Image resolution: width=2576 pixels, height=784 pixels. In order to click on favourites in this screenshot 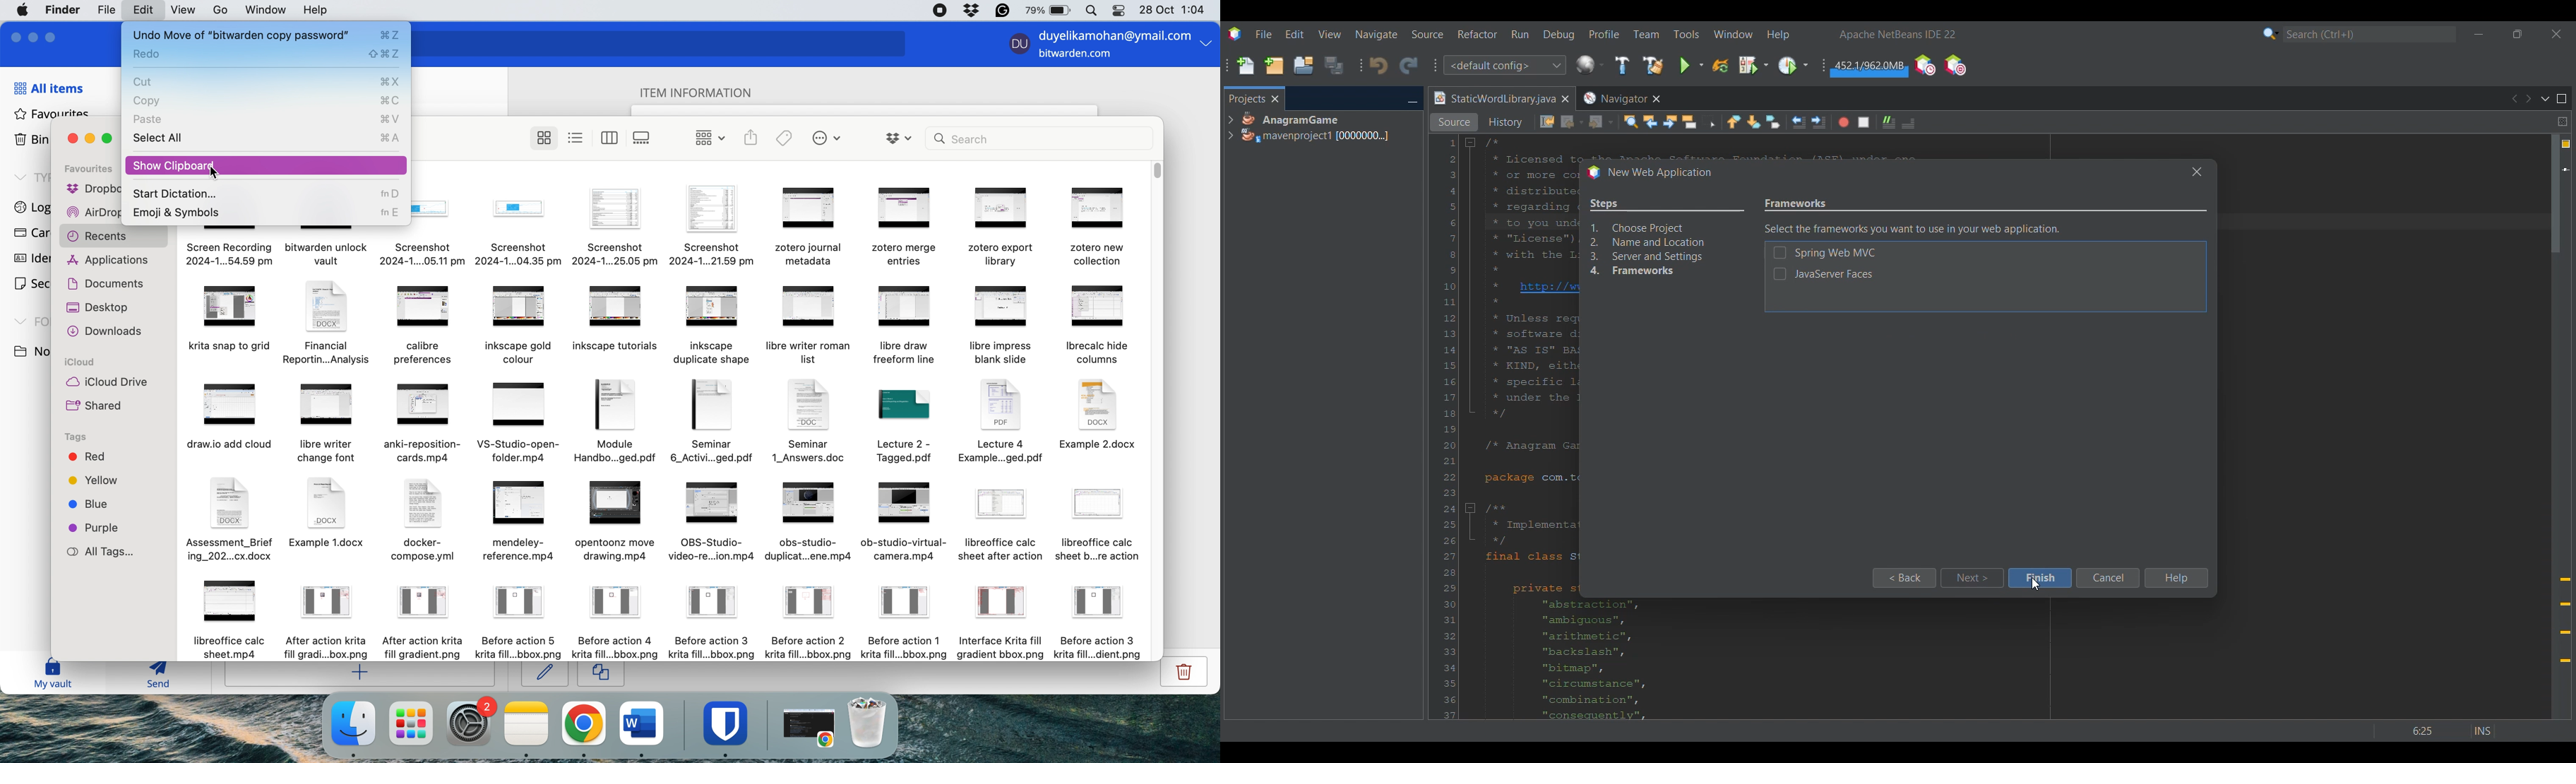, I will do `click(88, 169)`.